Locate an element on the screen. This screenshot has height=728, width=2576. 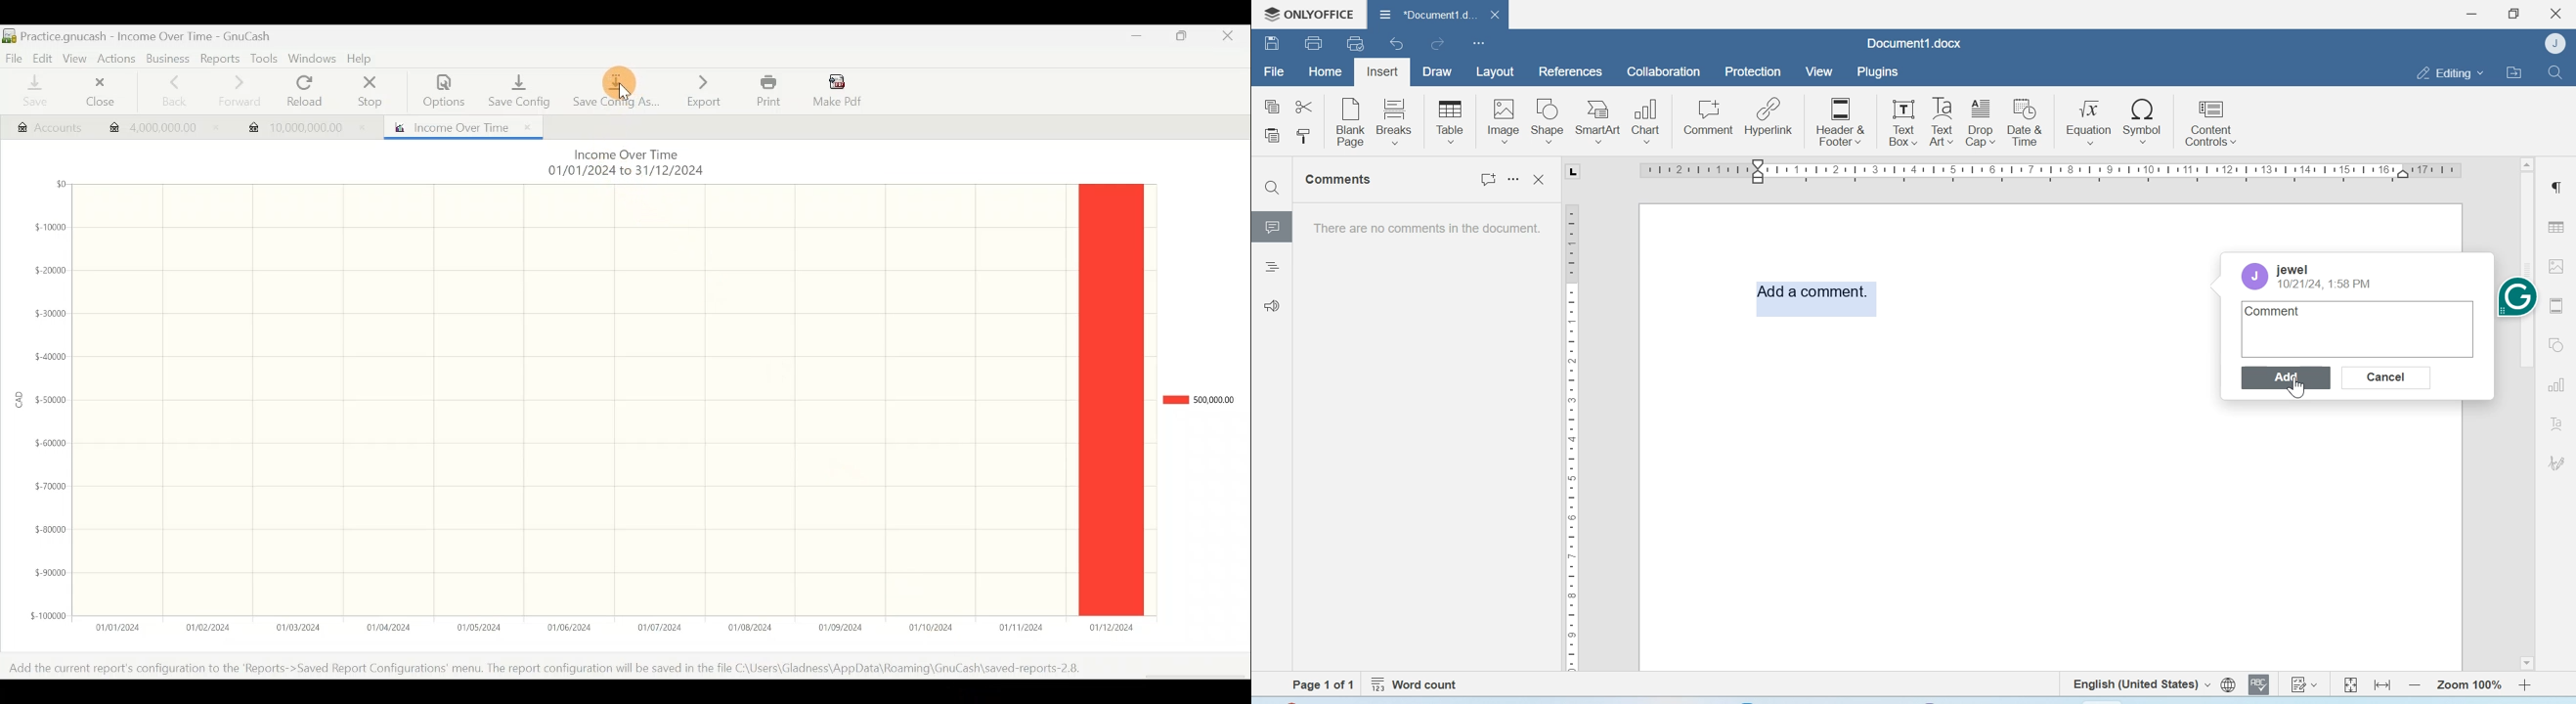
Comments button is located at coordinates (1484, 182).